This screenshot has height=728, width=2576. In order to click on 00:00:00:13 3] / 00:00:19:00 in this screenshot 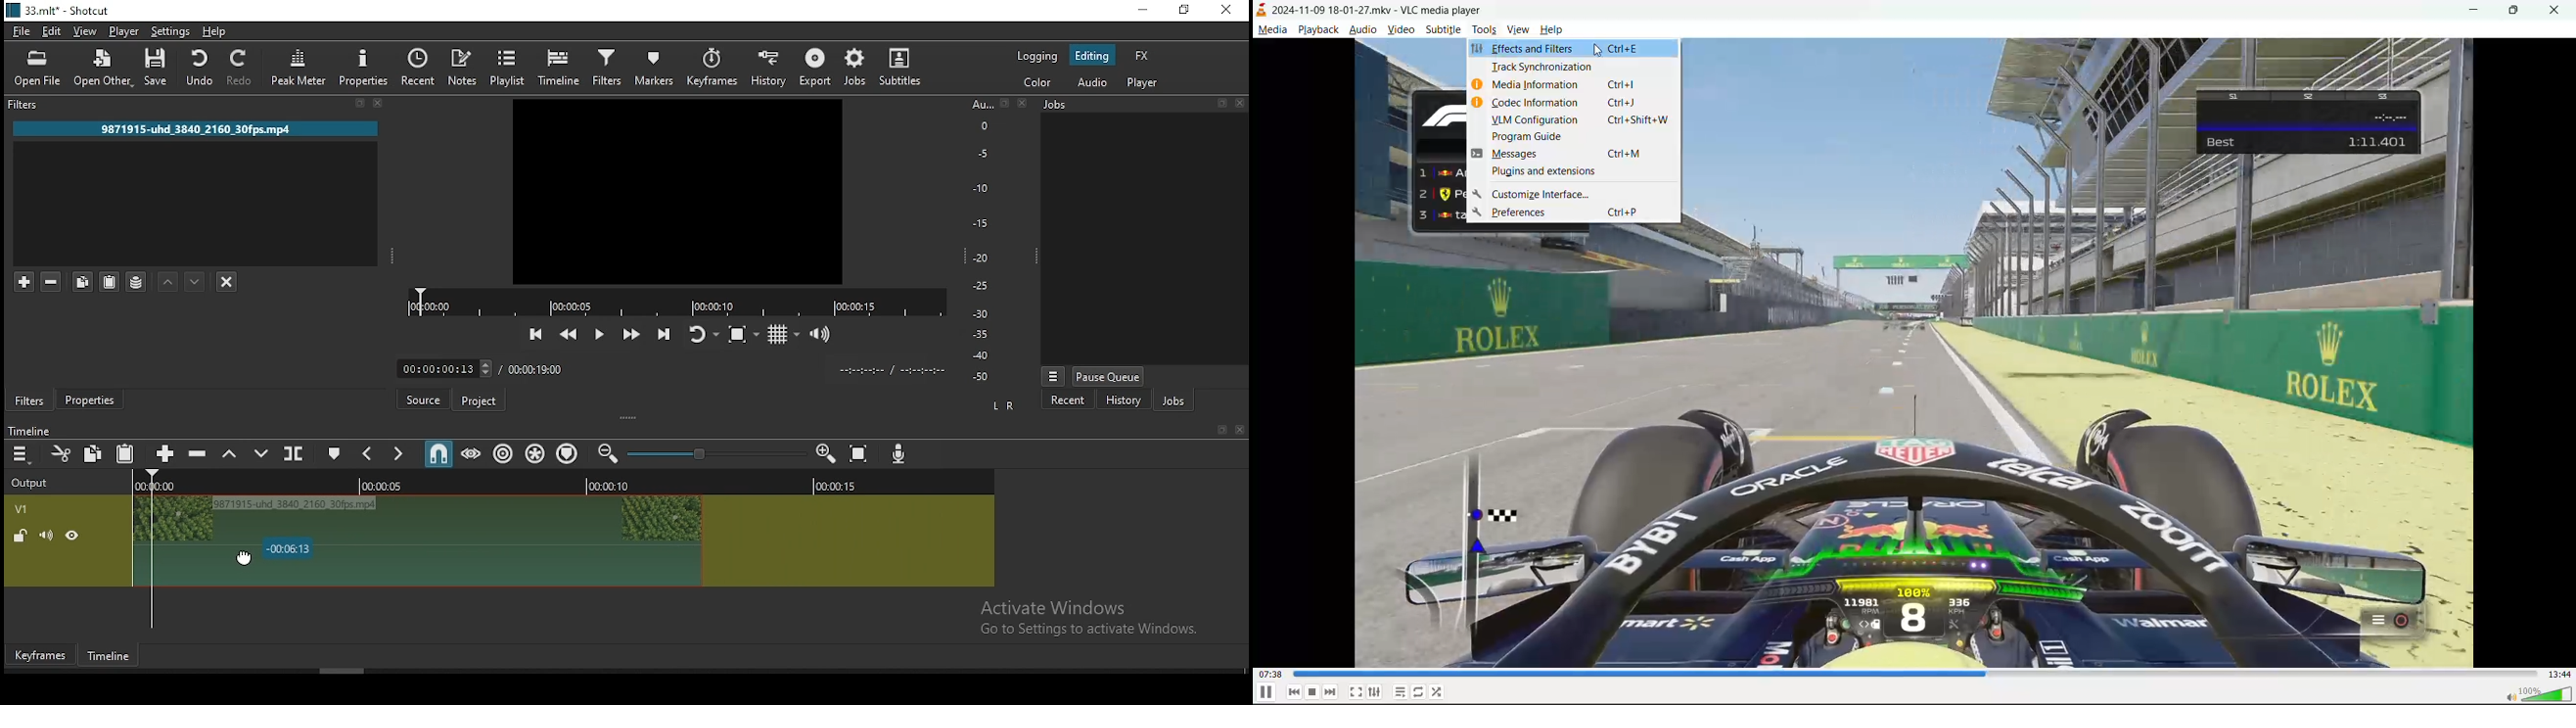, I will do `click(478, 368)`.